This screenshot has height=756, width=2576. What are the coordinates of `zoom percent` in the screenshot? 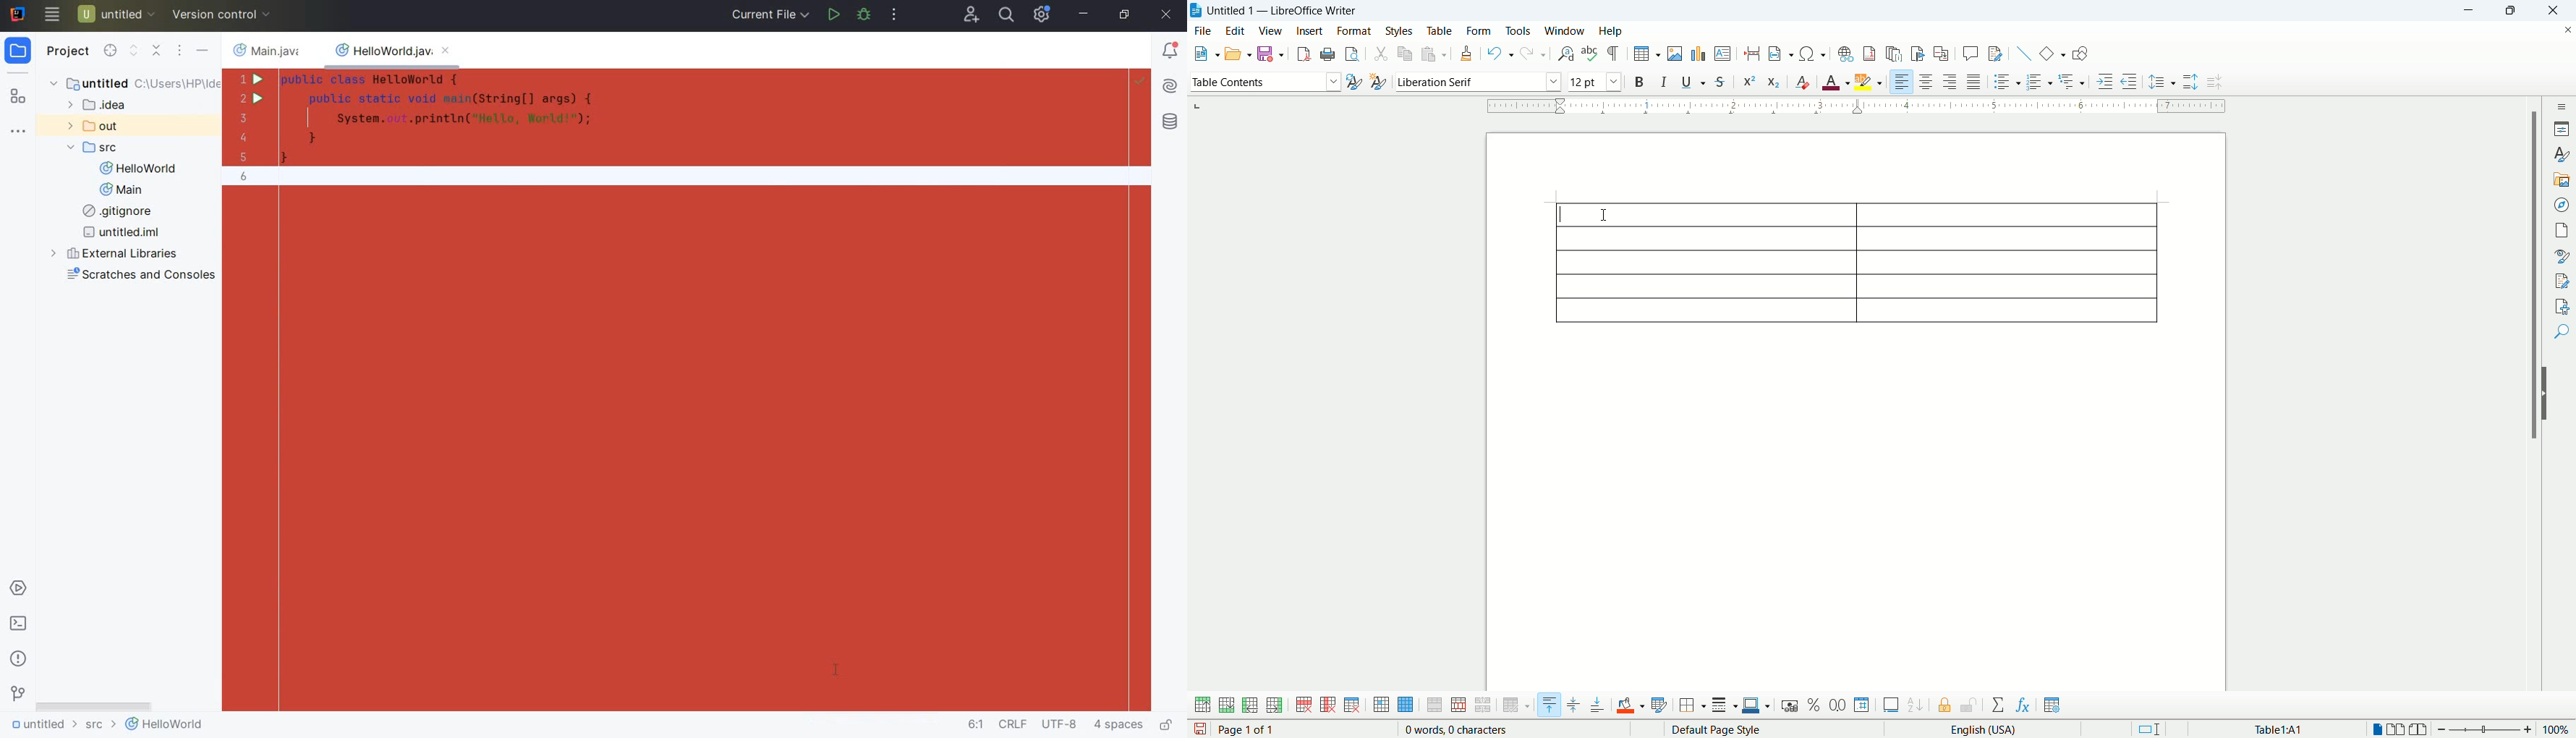 It's located at (2557, 729).